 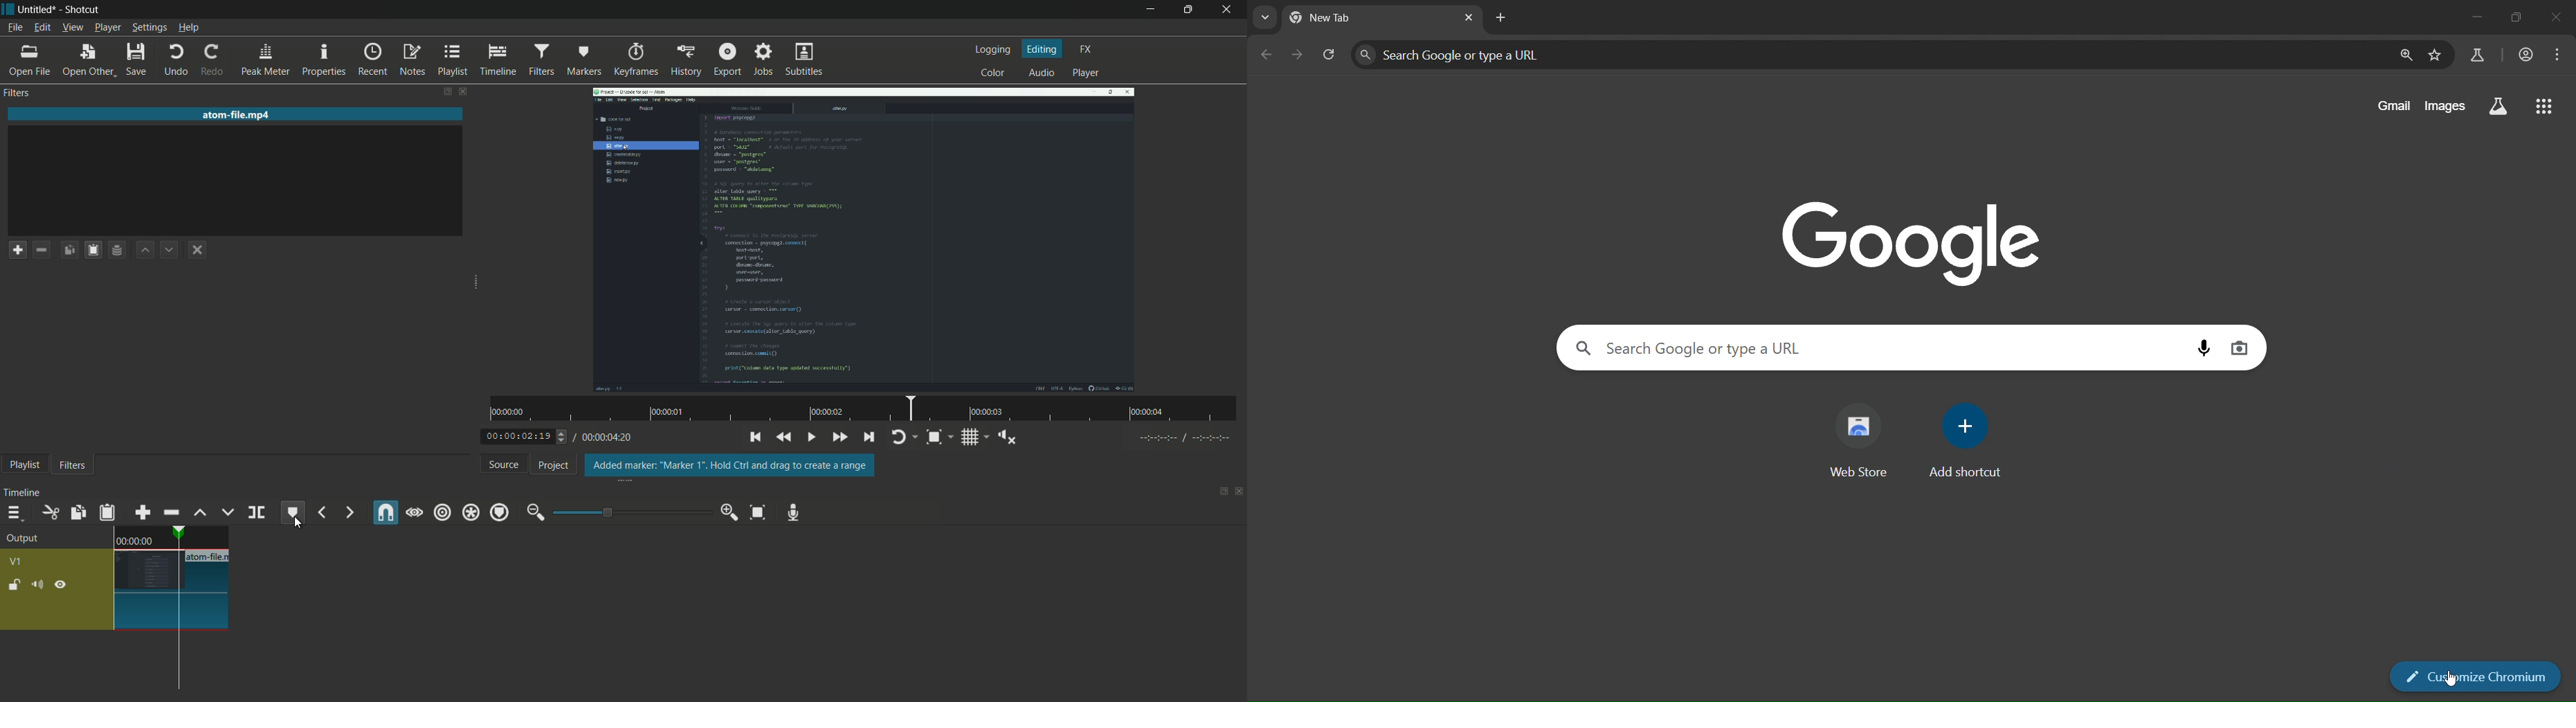 I want to click on minimize, so click(x=2469, y=16).